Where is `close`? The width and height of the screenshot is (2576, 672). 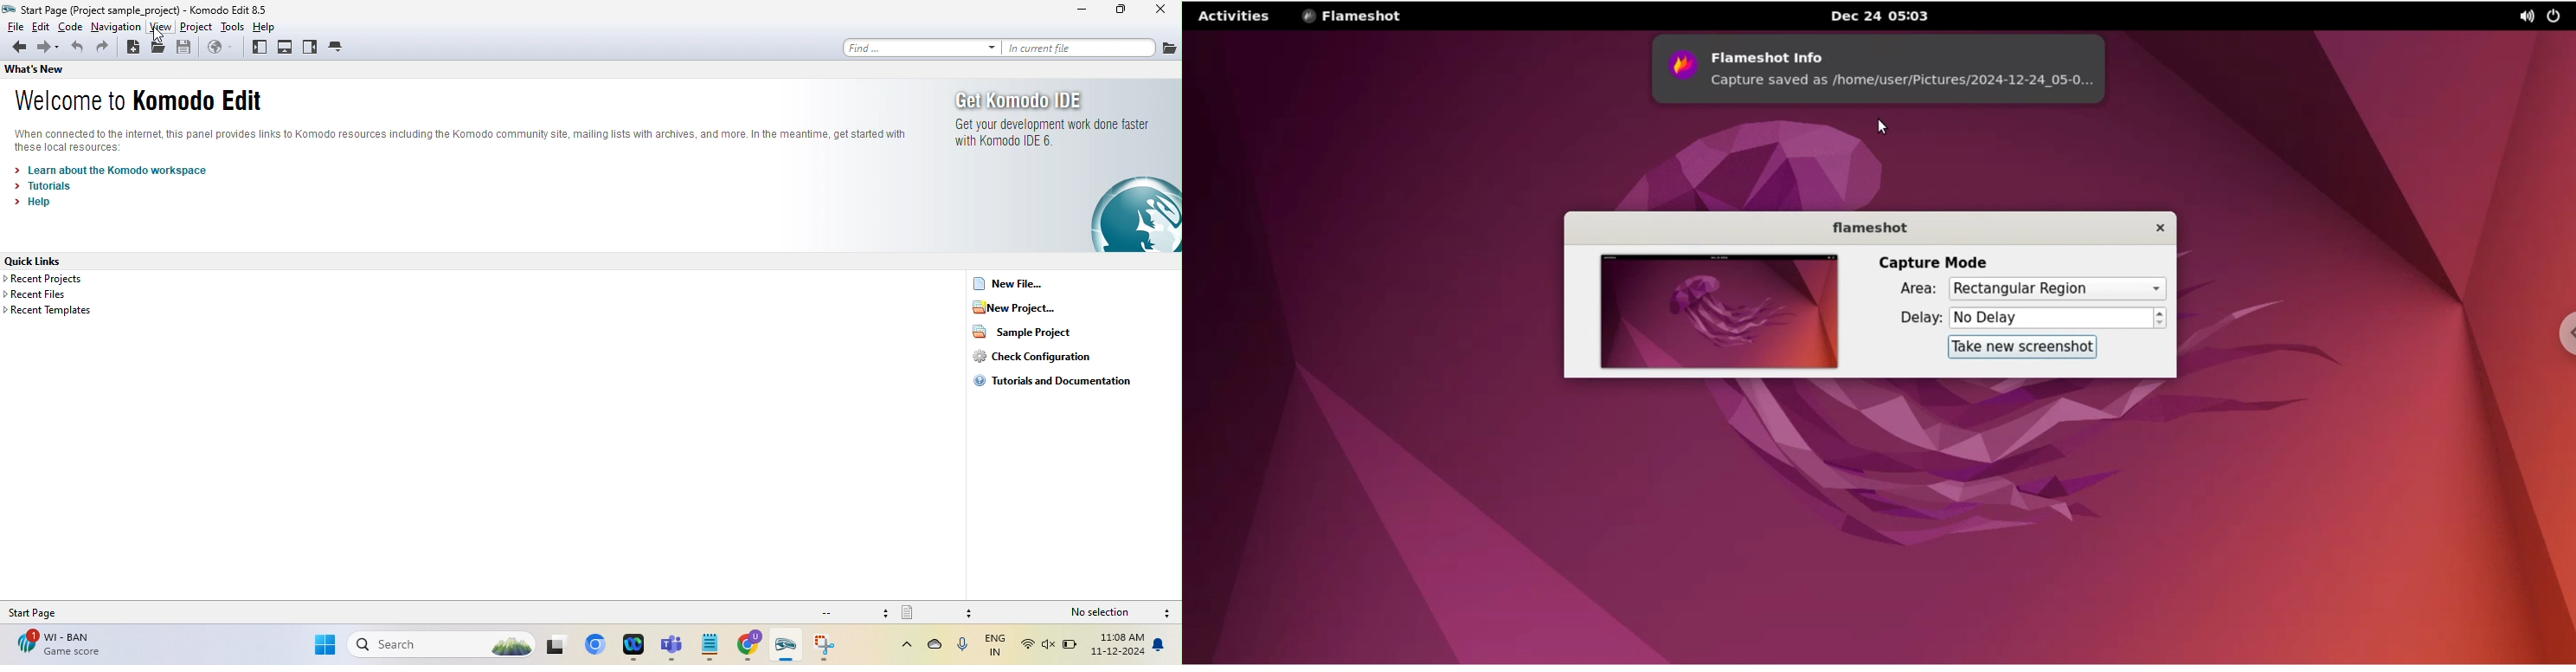 close is located at coordinates (2149, 229).